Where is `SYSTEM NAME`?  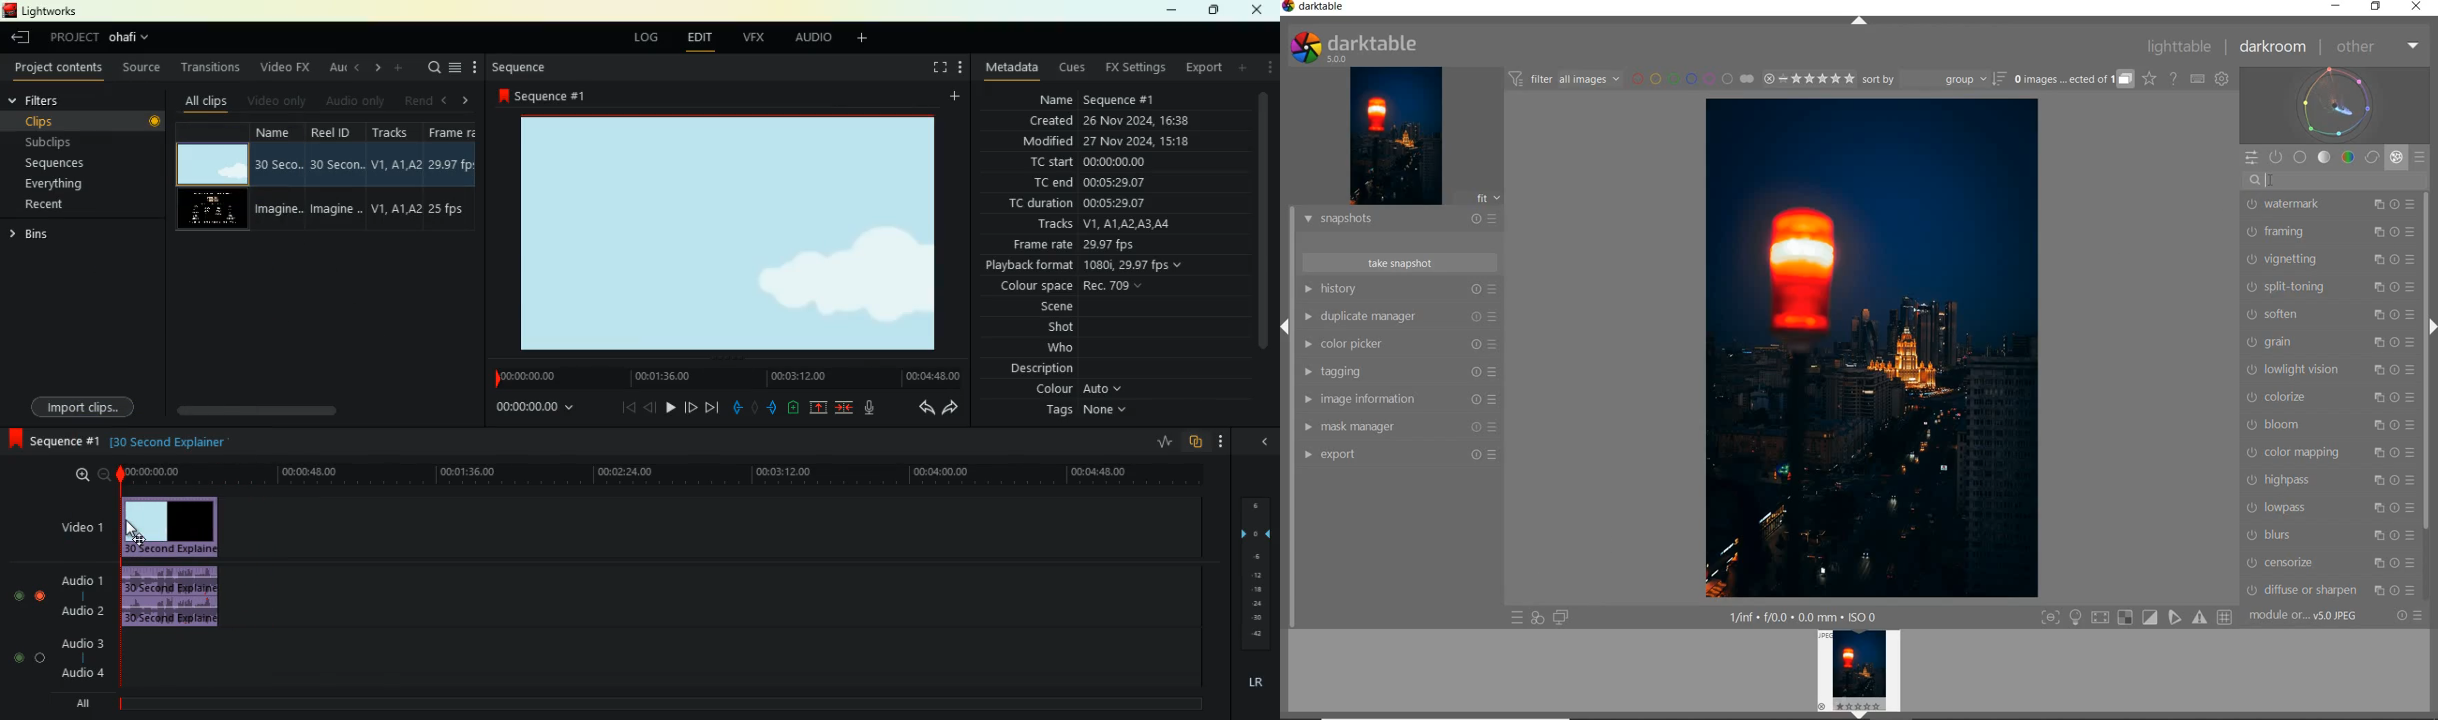 SYSTEM NAME is located at coordinates (1332, 8).